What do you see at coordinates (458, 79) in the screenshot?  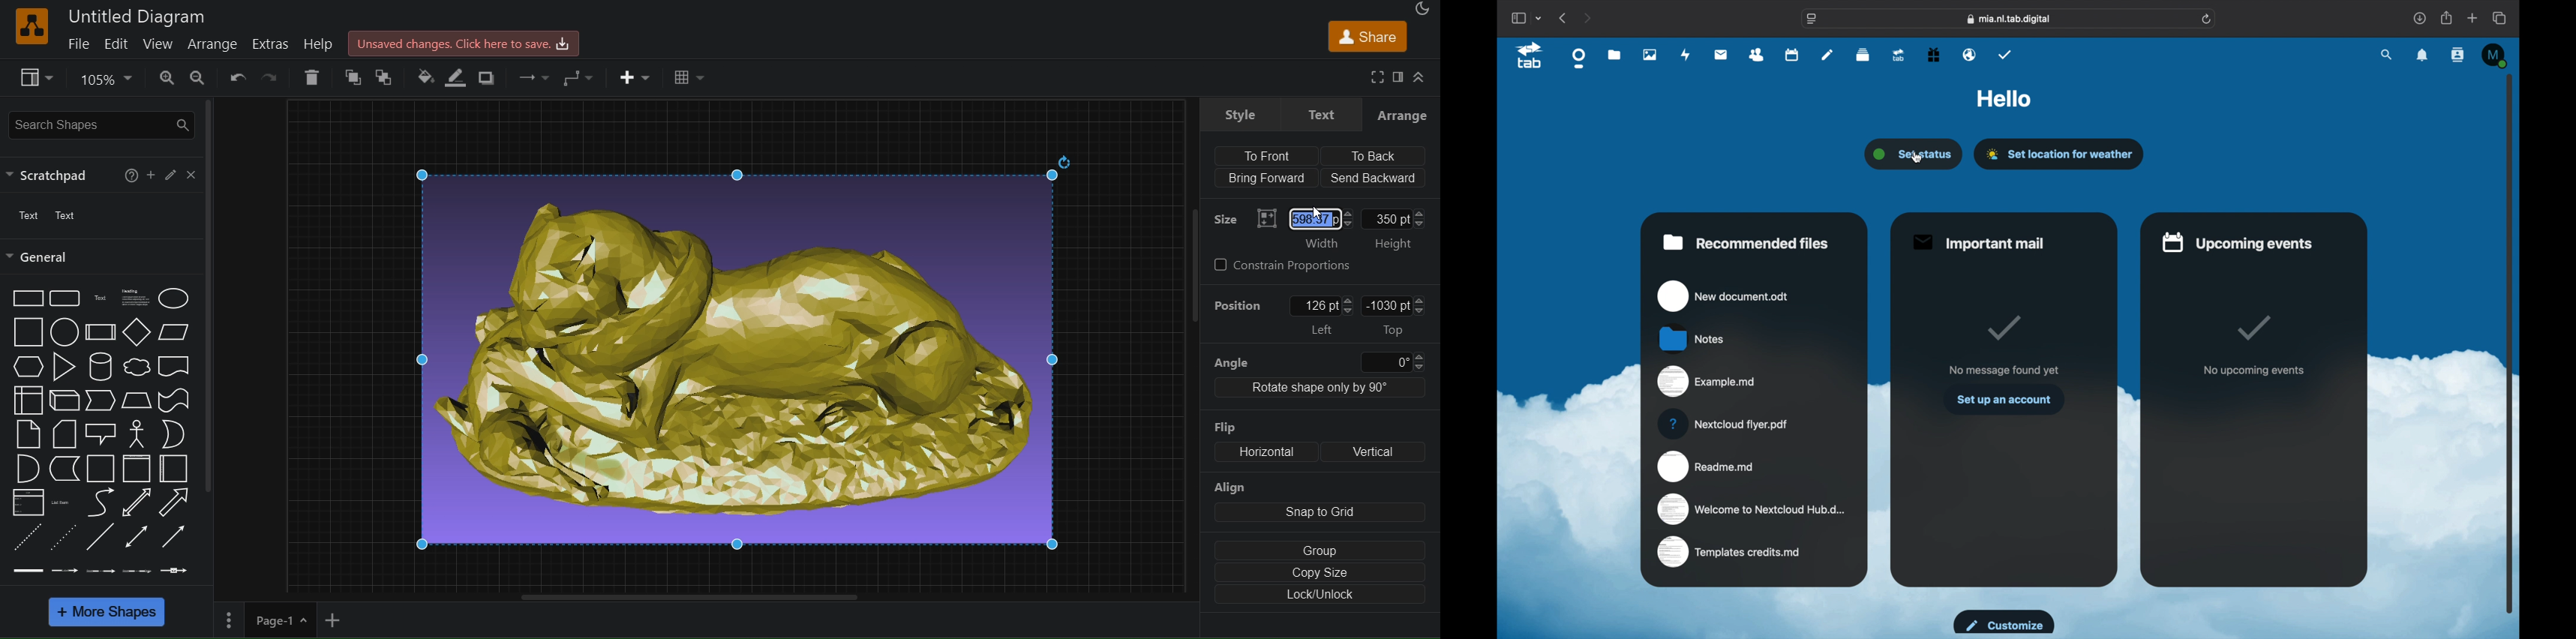 I see `line color` at bounding box center [458, 79].